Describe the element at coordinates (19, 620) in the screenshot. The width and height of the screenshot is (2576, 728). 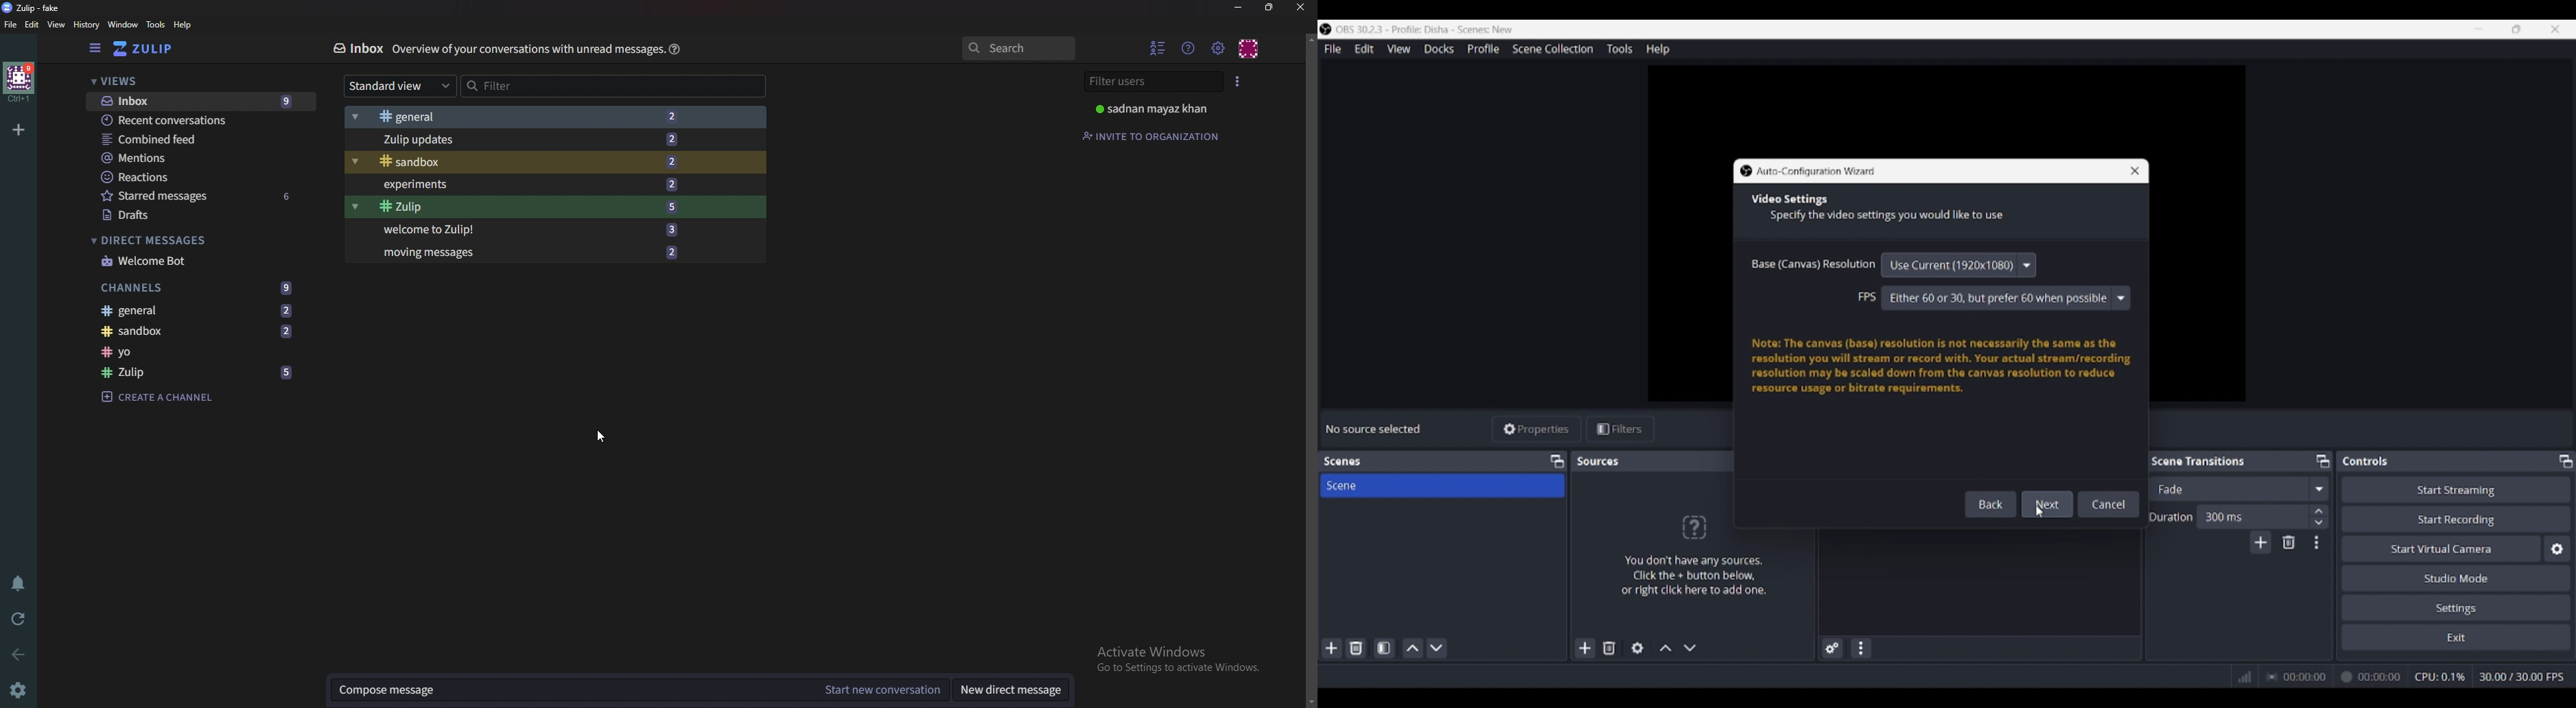
I see `Reload` at that location.